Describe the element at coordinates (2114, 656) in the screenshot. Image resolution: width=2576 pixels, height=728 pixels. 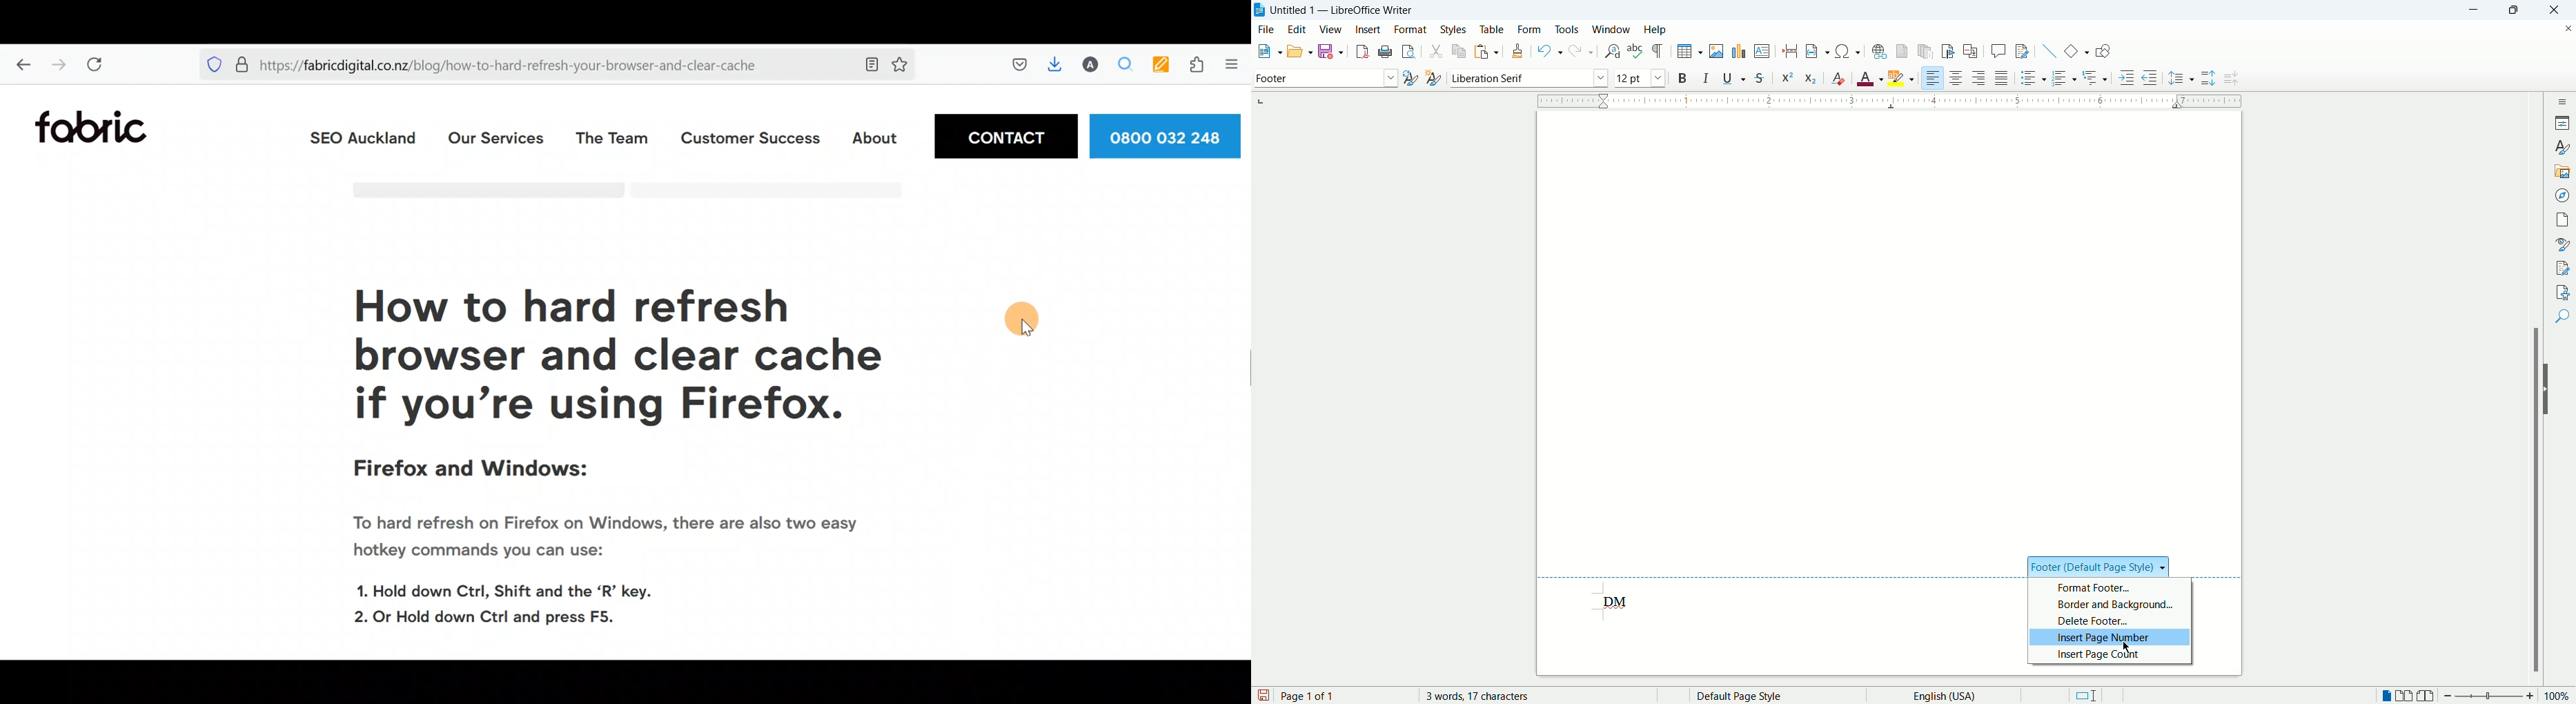
I see `insert page count` at that location.